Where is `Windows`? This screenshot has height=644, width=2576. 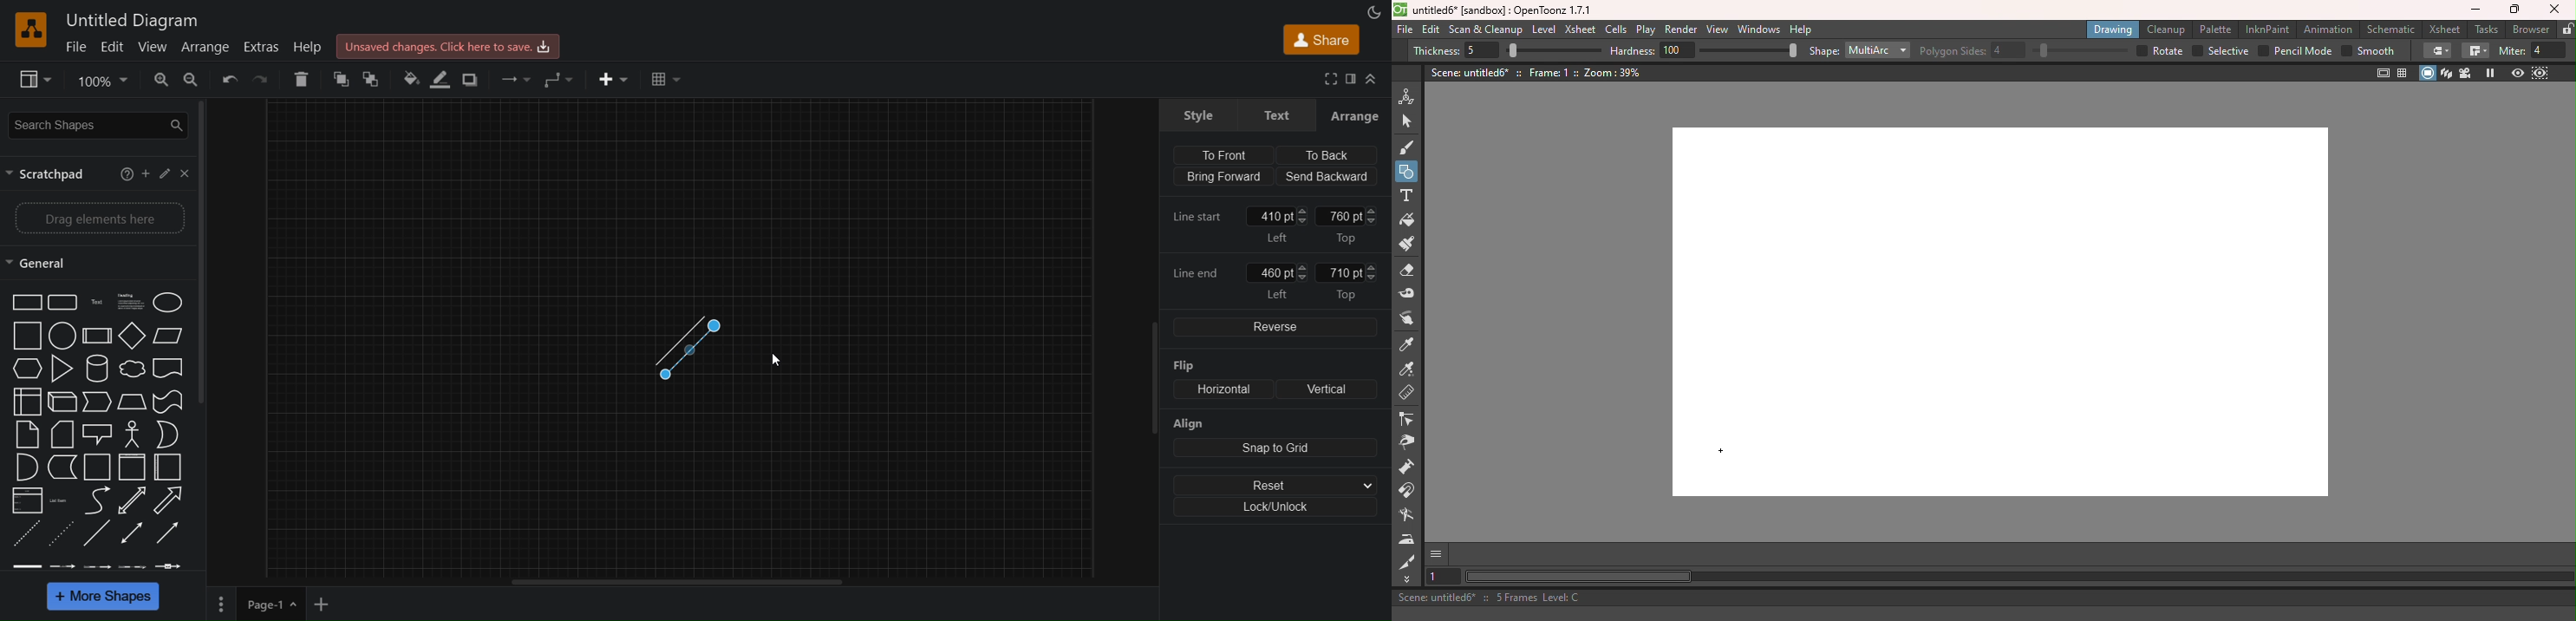
Windows is located at coordinates (1759, 29).